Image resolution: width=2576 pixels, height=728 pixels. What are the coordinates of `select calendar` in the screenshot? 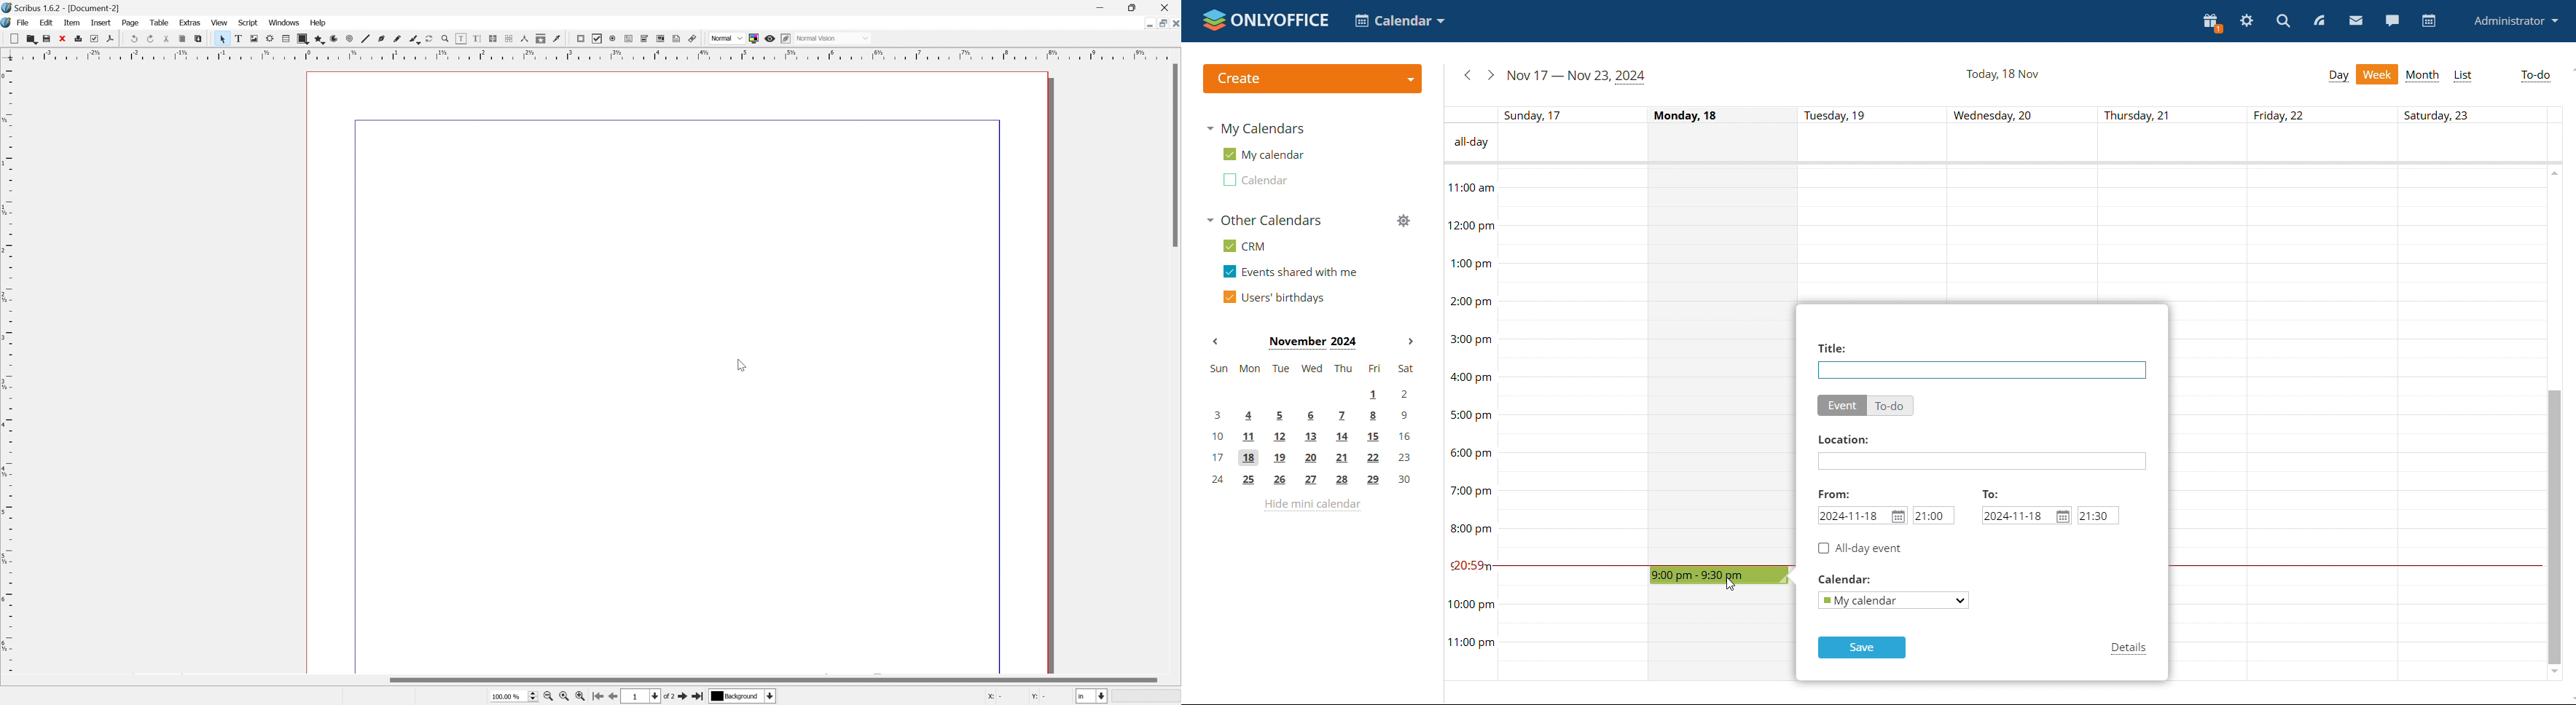 It's located at (1895, 601).